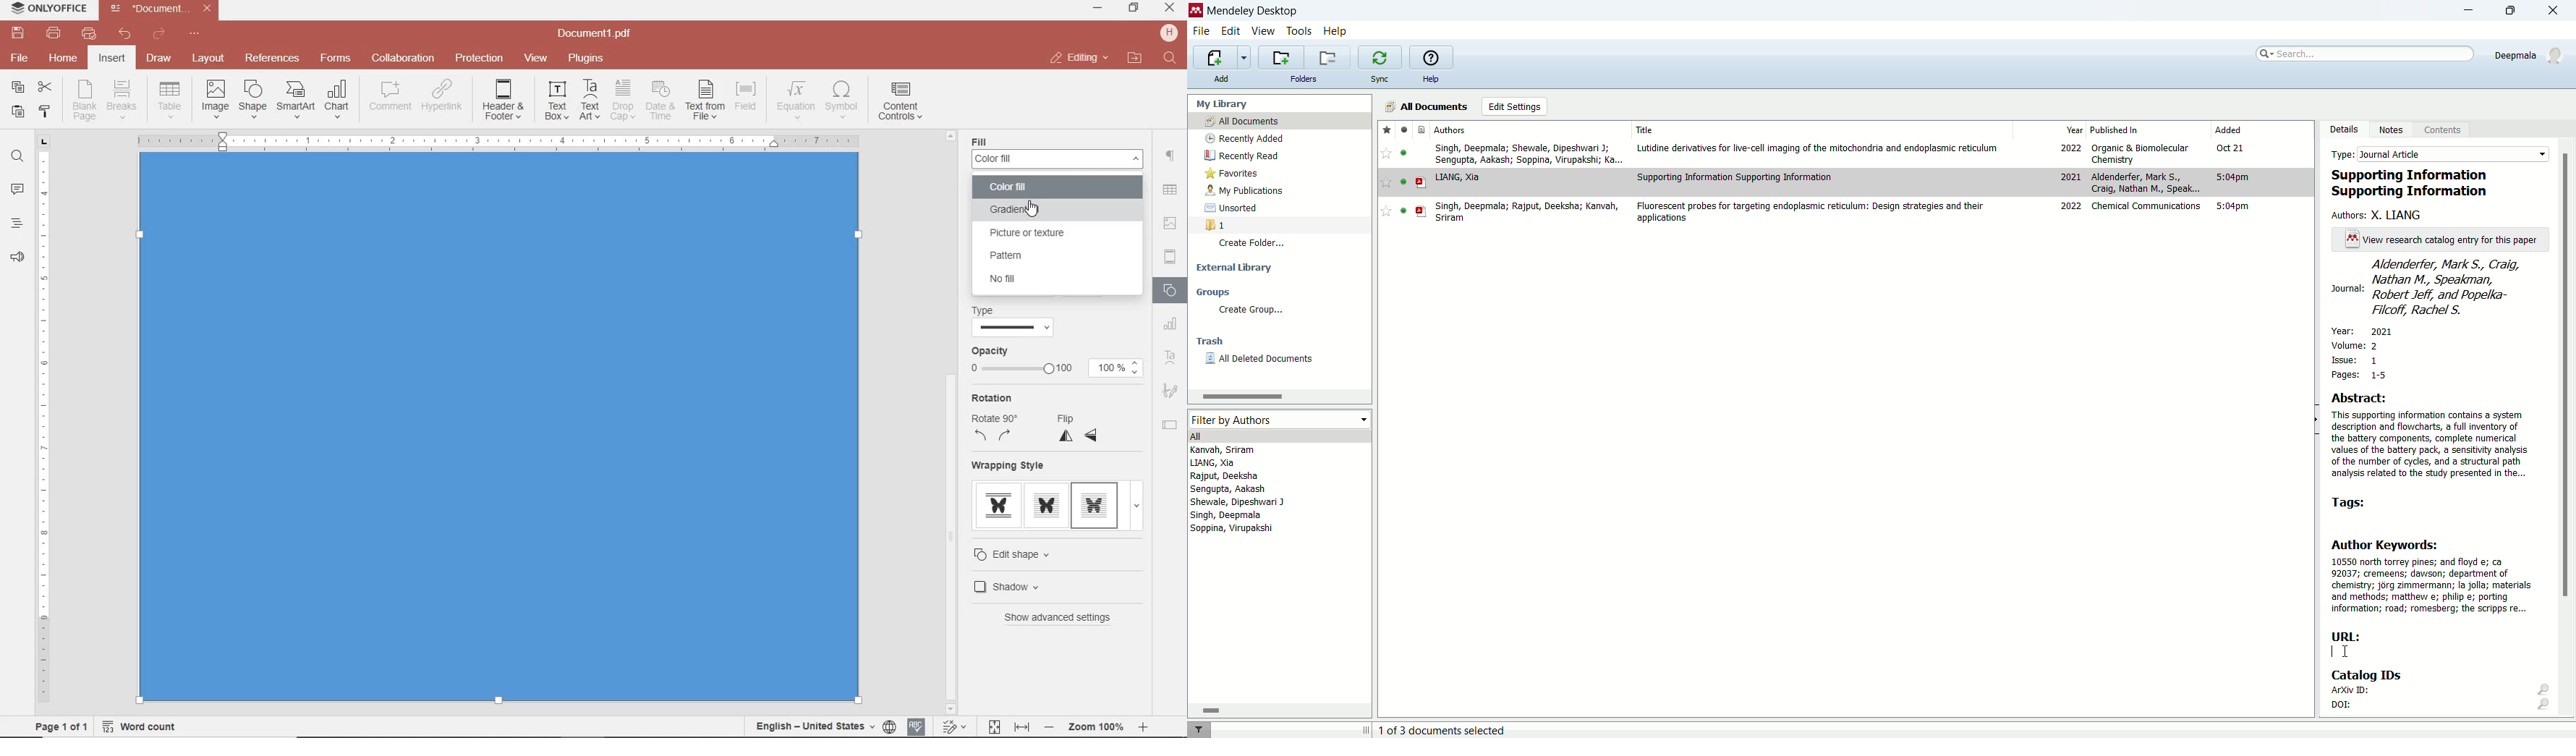  Describe the element at coordinates (2075, 129) in the screenshot. I see `year` at that location.